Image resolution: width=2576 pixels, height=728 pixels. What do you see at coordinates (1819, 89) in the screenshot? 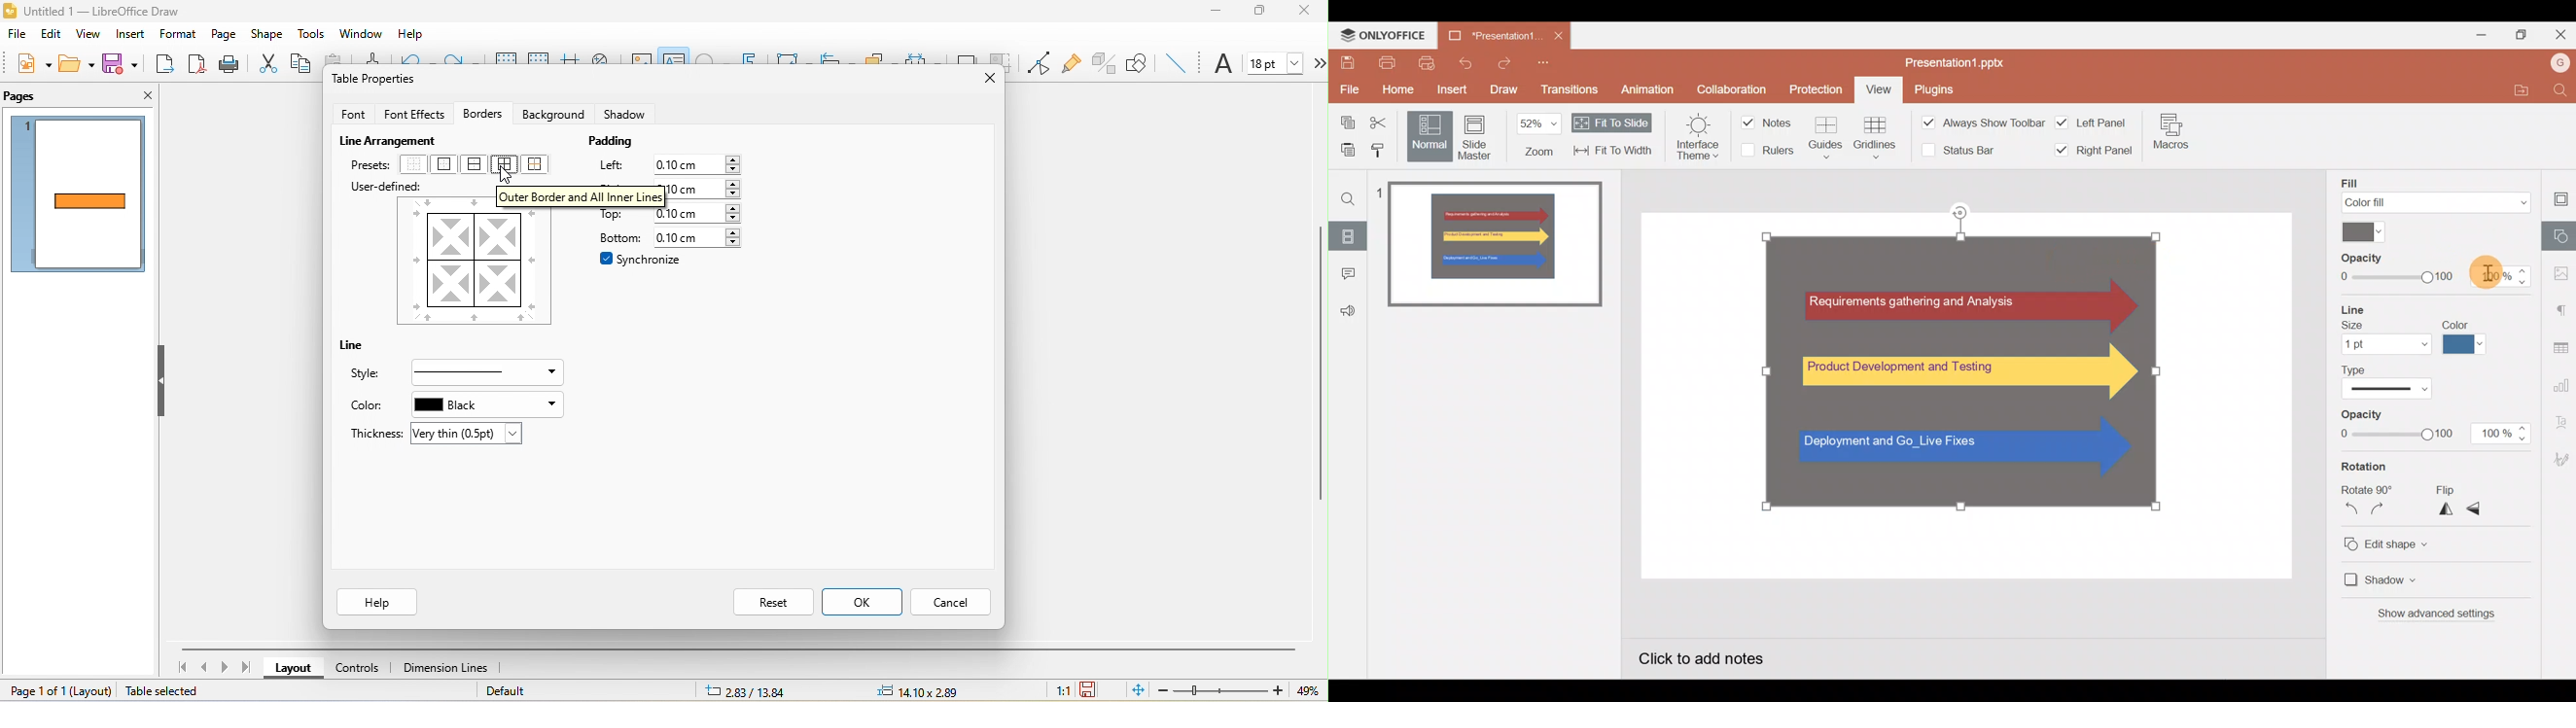
I see `Protection` at bounding box center [1819, 89].